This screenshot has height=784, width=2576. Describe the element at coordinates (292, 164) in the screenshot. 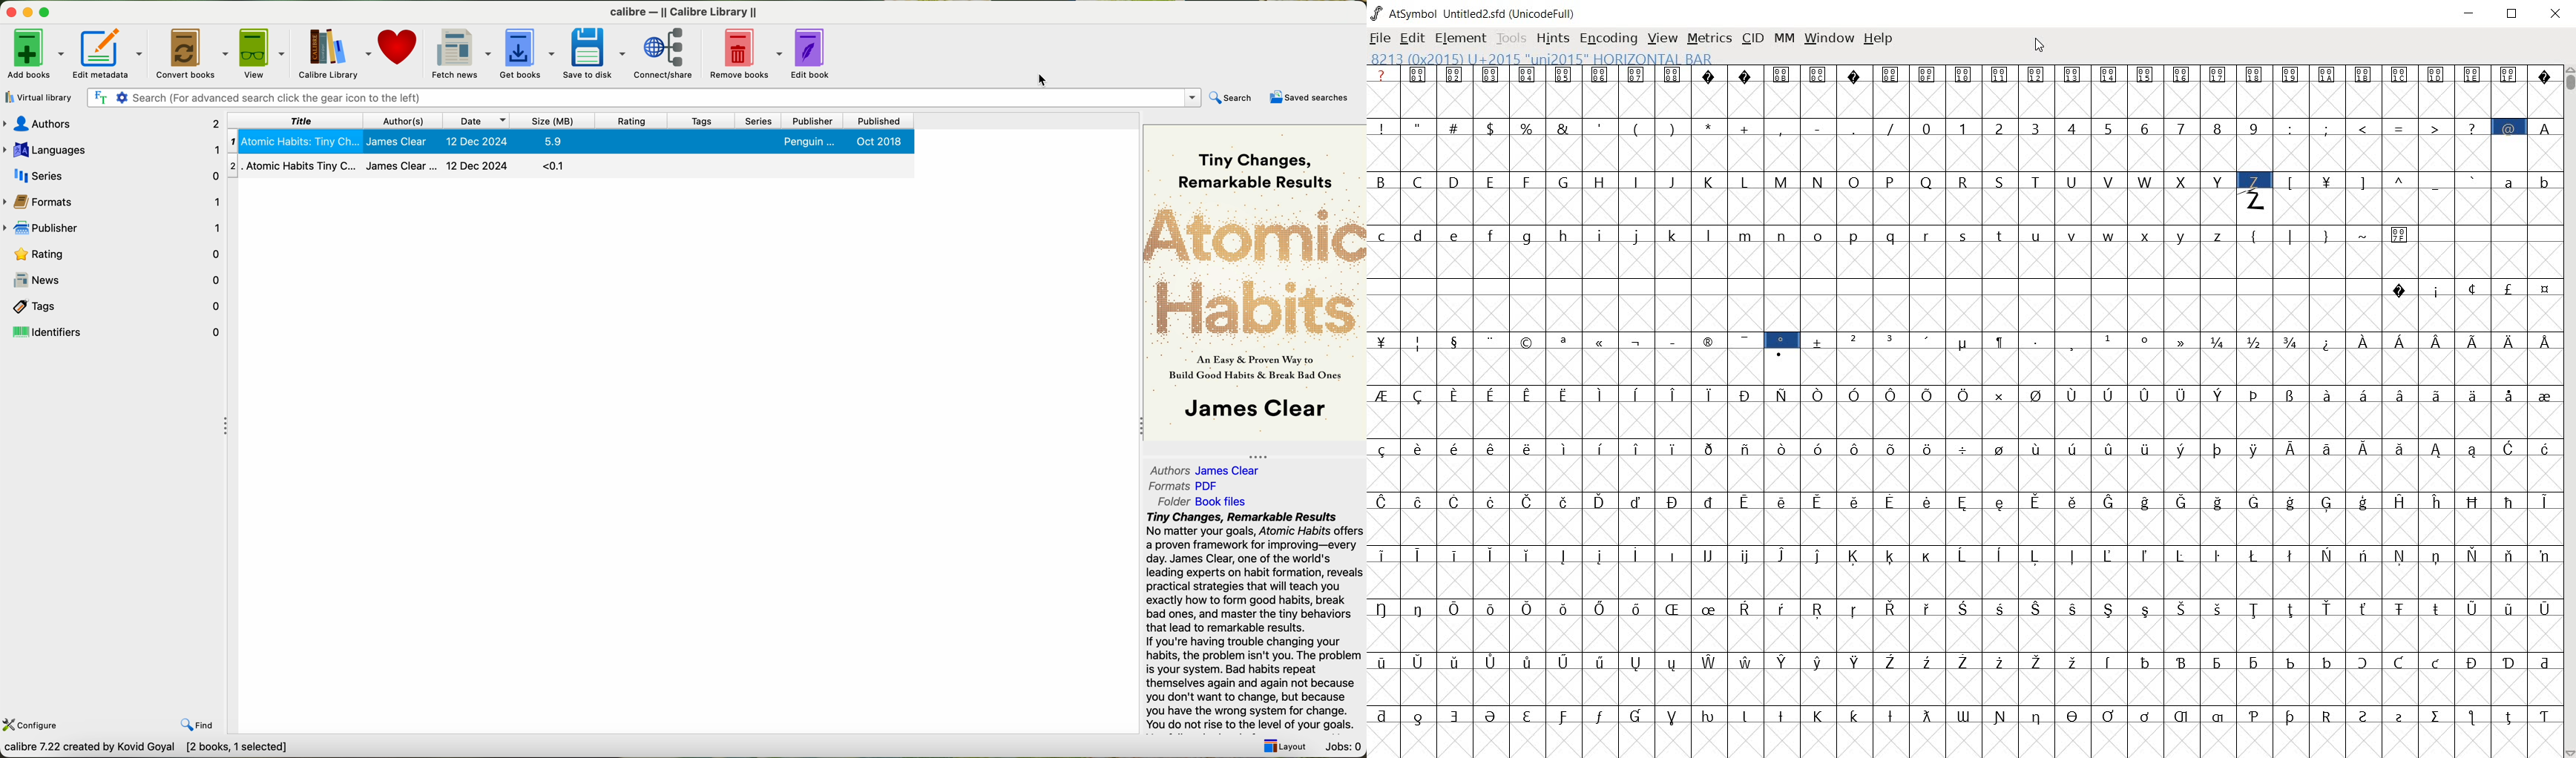

I see `Atomic Habits Tiny C.` at that location.